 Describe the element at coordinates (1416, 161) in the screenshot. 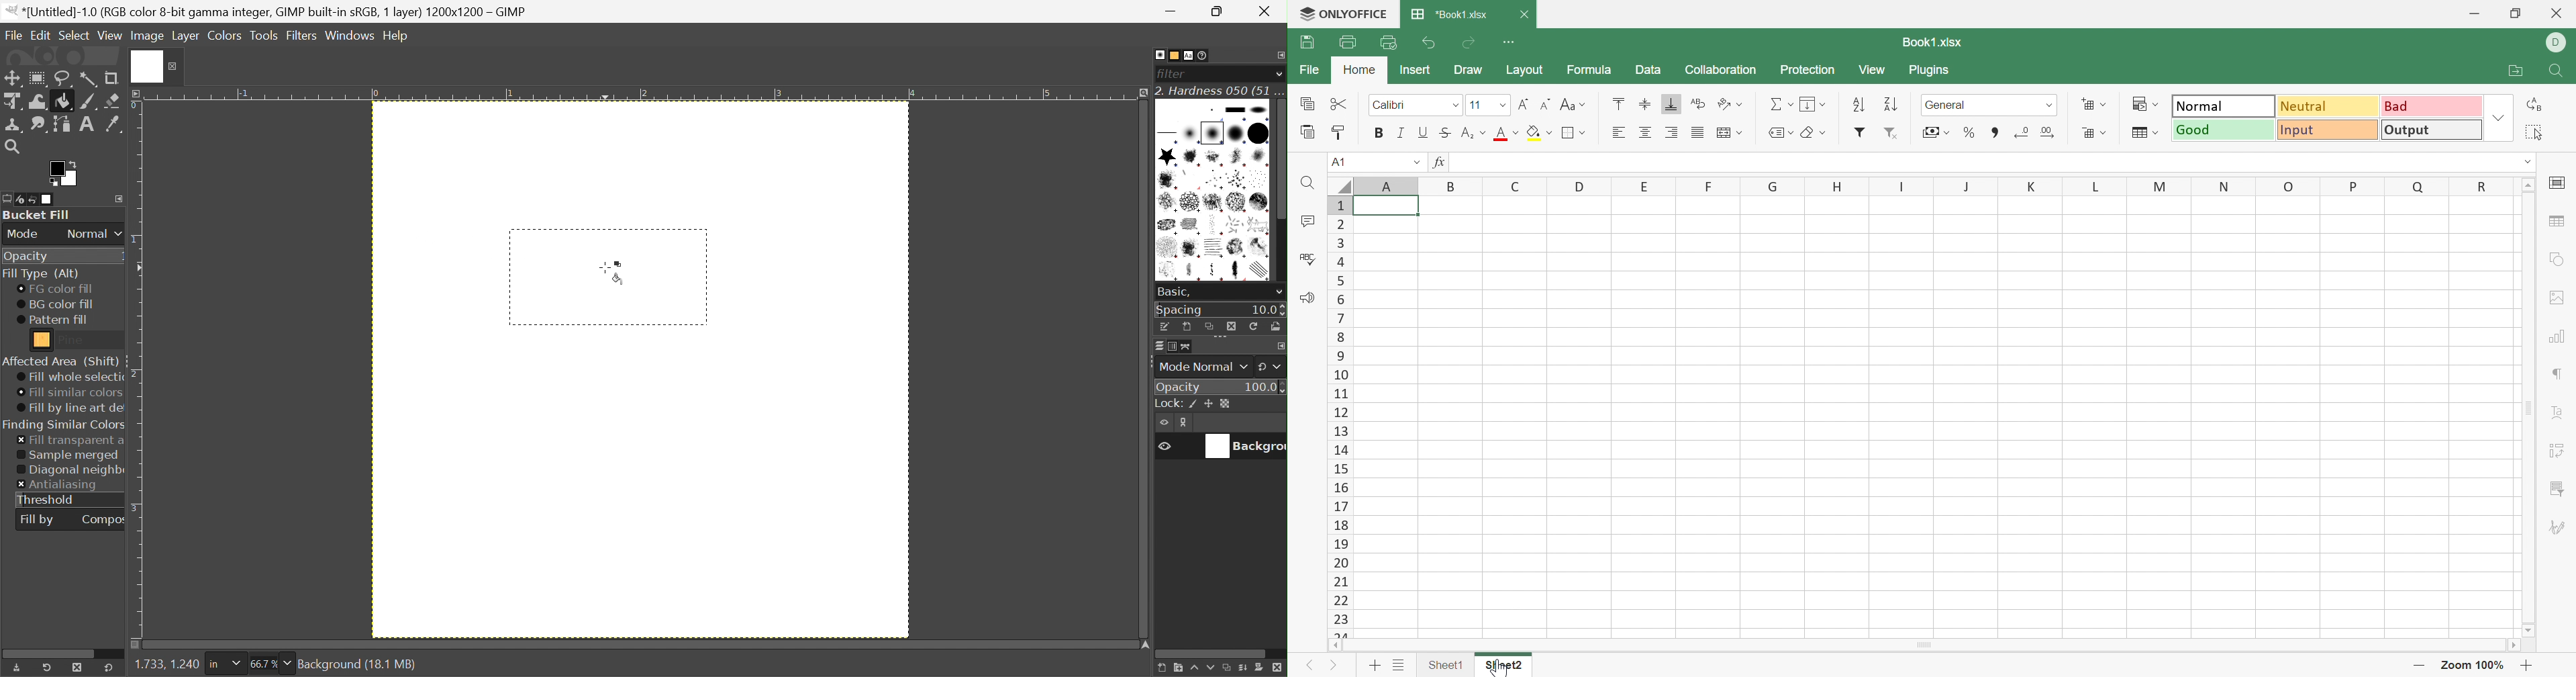

I see `Drop Down` at that location.